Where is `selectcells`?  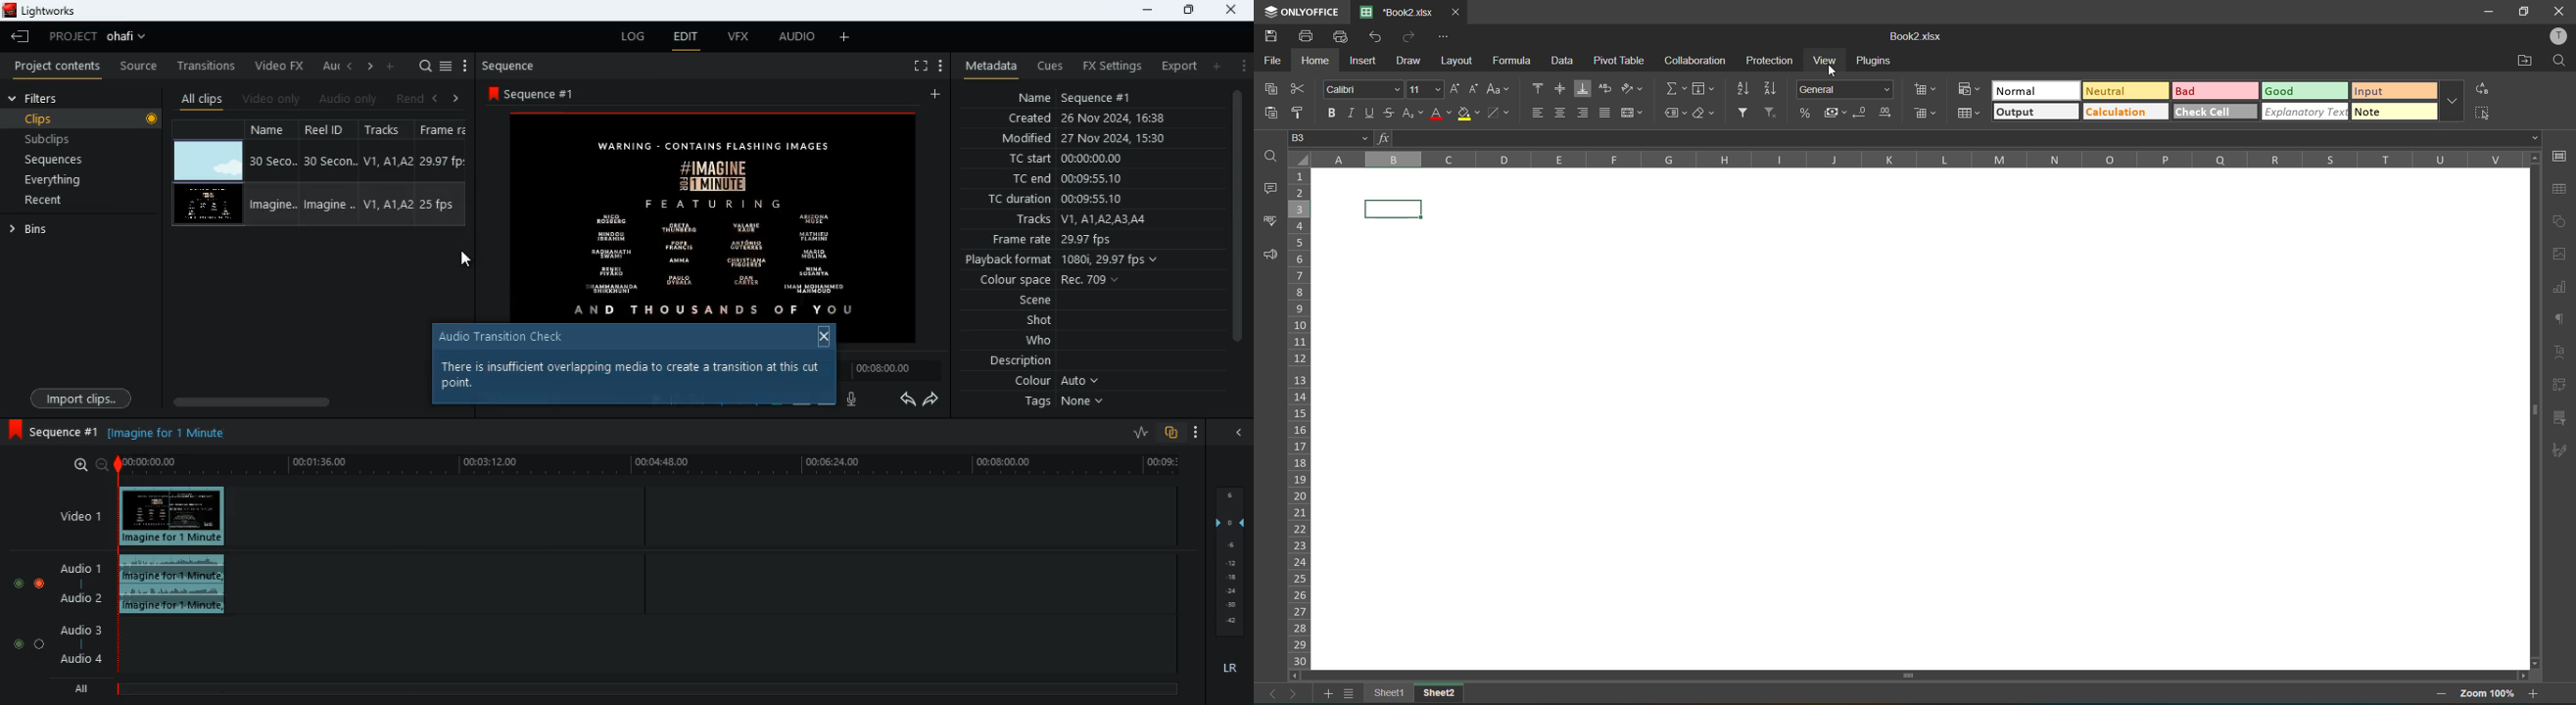 selectcells is located at coordinates (2482, 112).